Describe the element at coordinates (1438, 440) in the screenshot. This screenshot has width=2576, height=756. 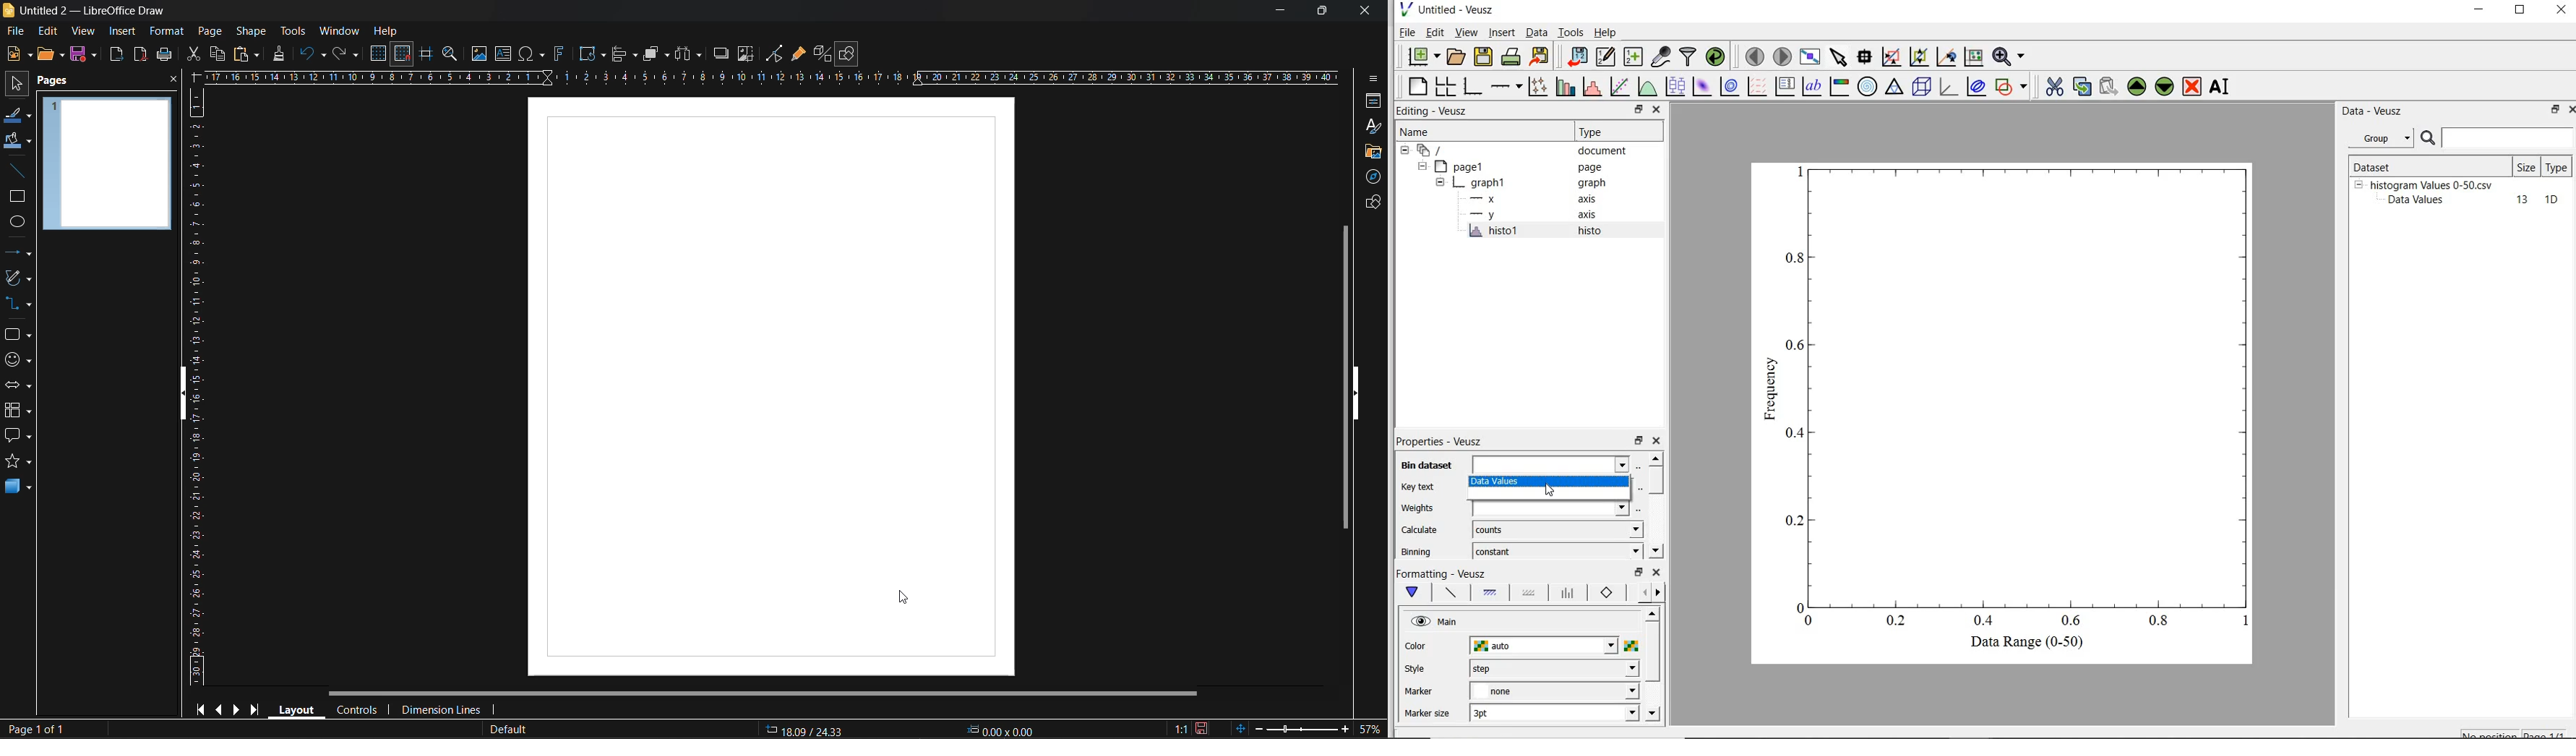
I see `Properties - Veusz` at that location.